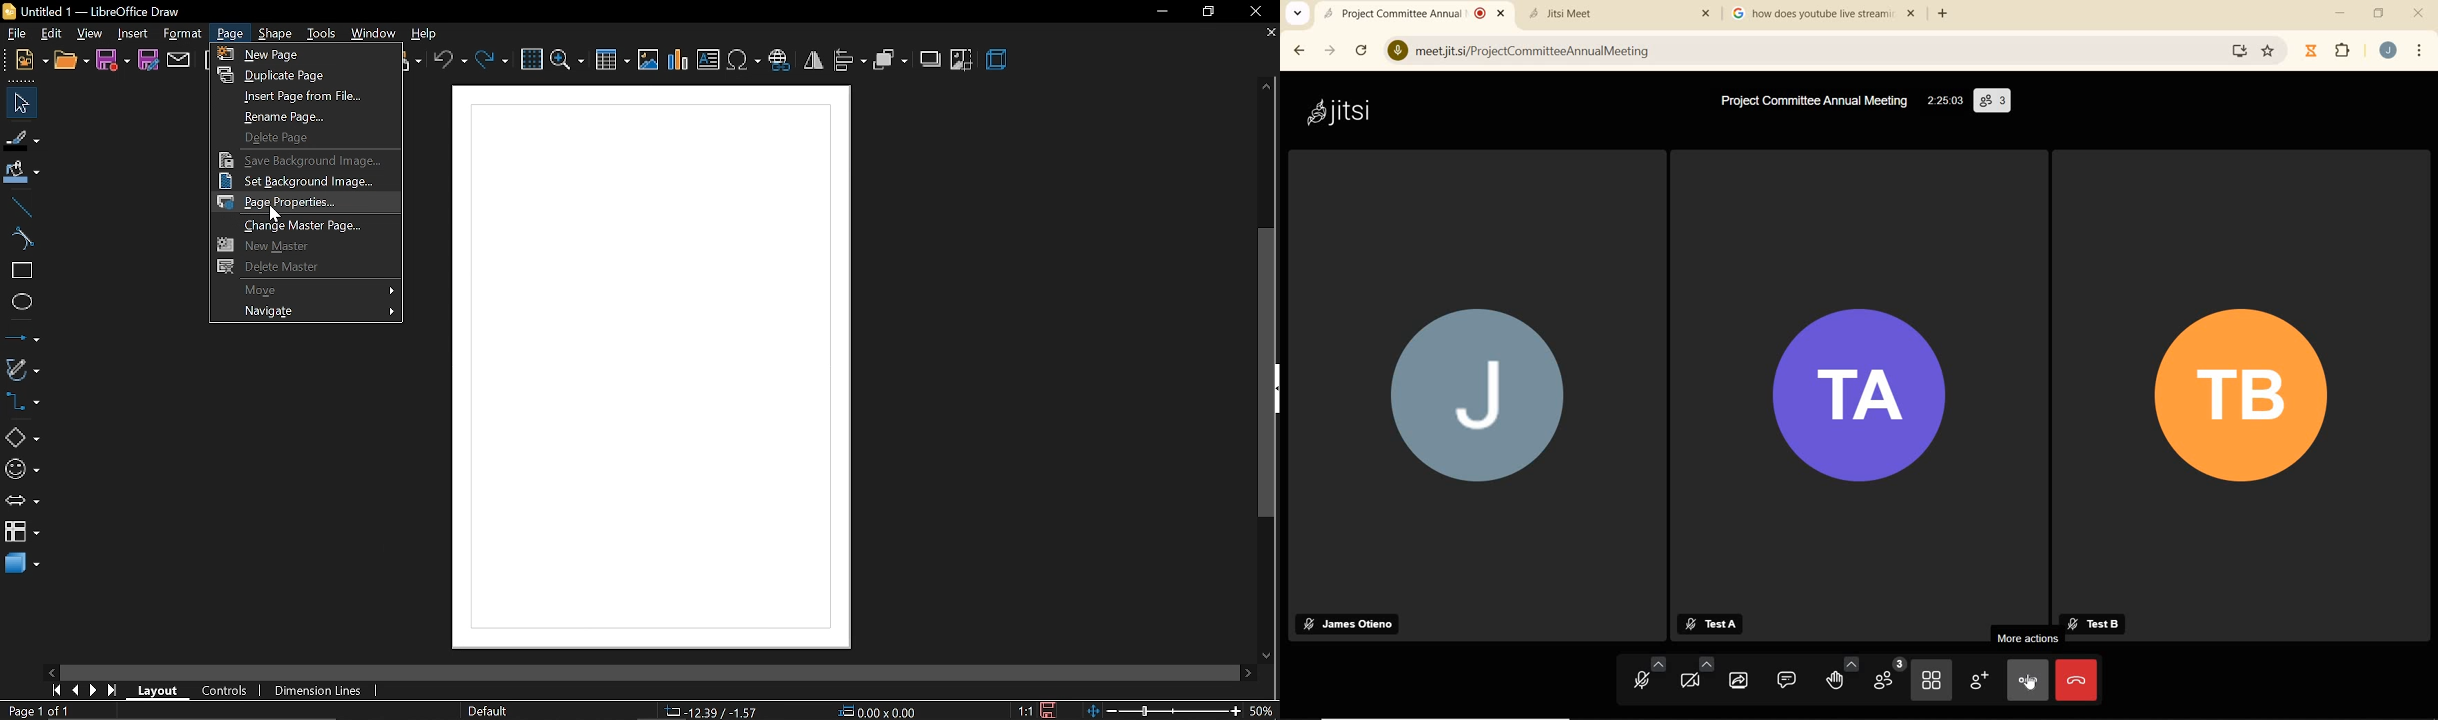 This screenshot has height=728, width=2464. I want to click on line, so click(21, 208).